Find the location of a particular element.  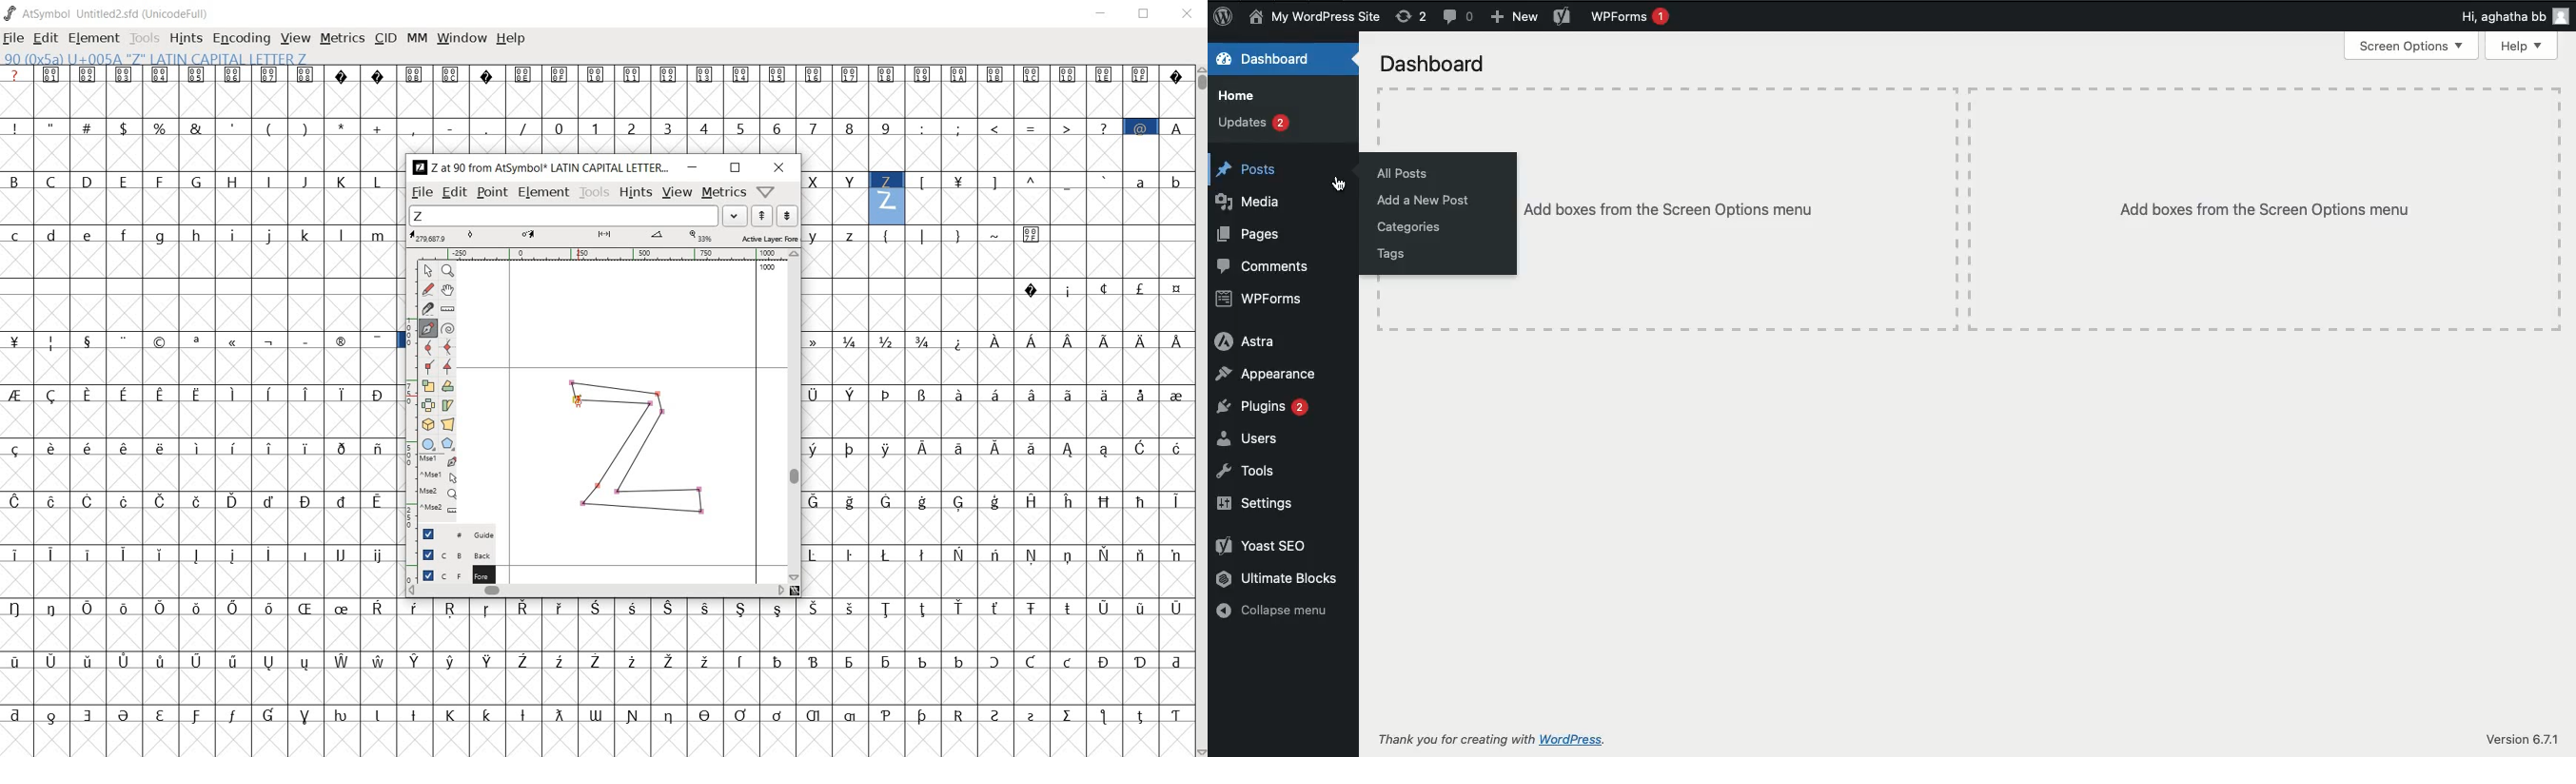

MAGNIFY is located at coordinates (448, 271).